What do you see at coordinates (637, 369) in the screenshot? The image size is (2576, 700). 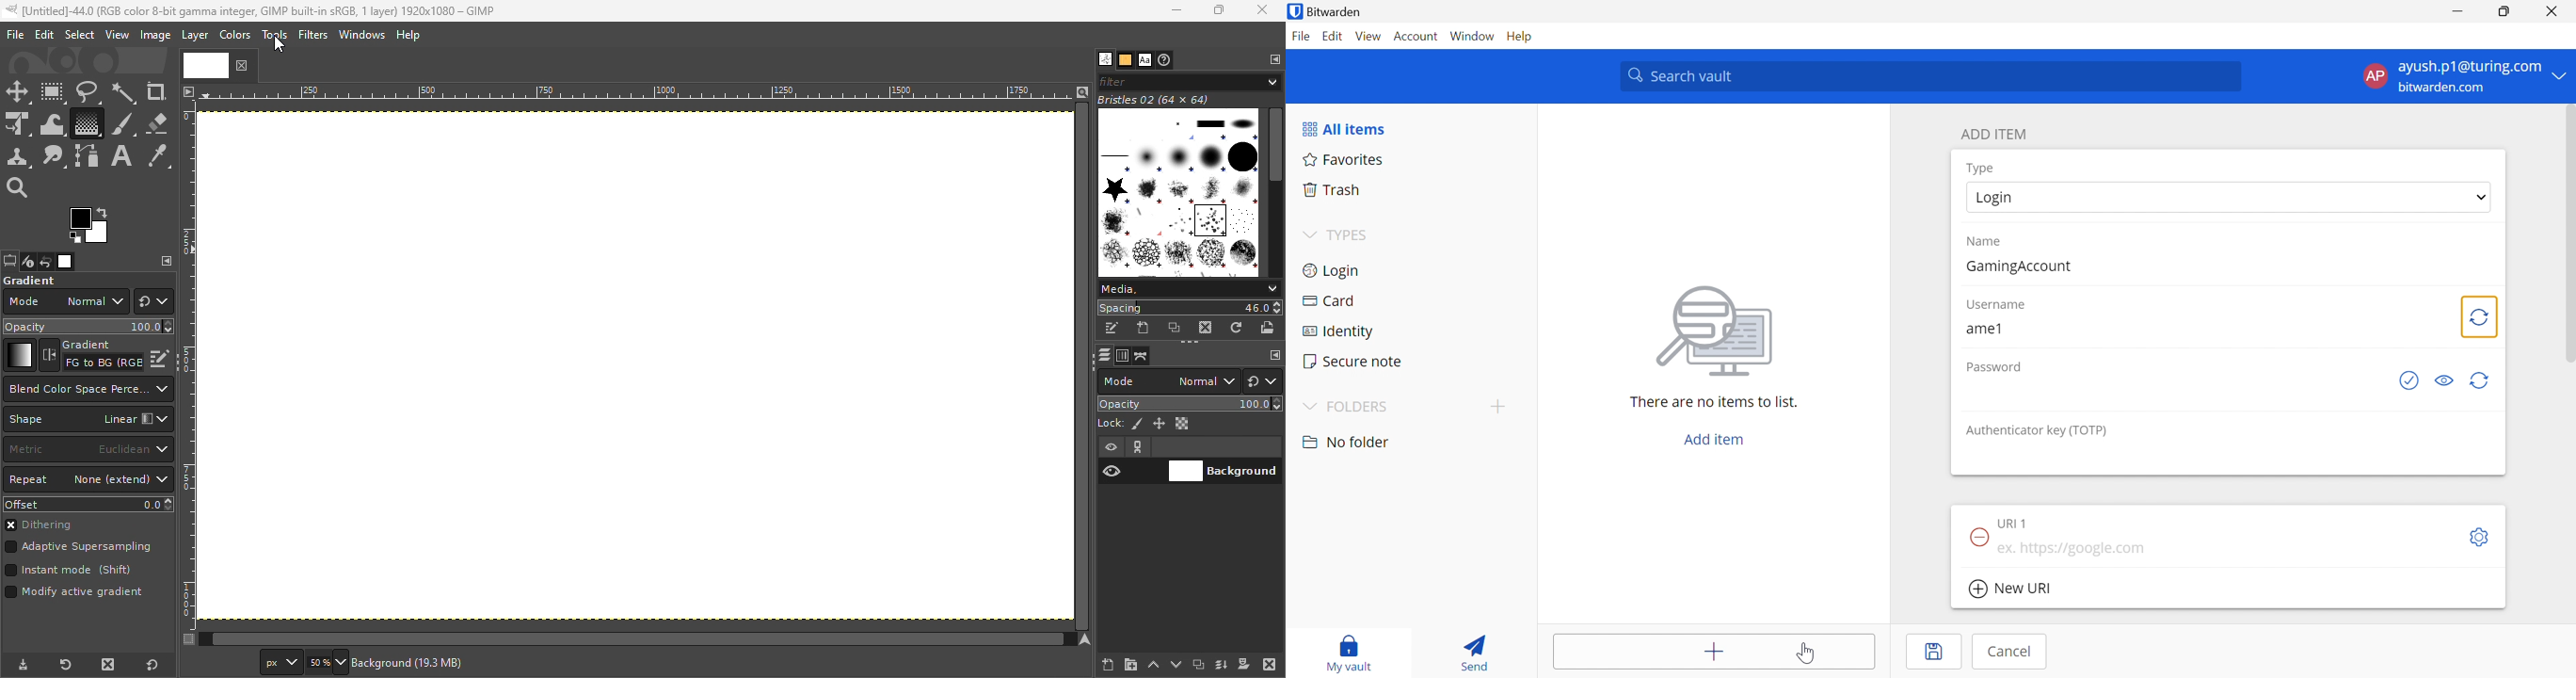 I see `Canvas` at bounding box center [637, 369].